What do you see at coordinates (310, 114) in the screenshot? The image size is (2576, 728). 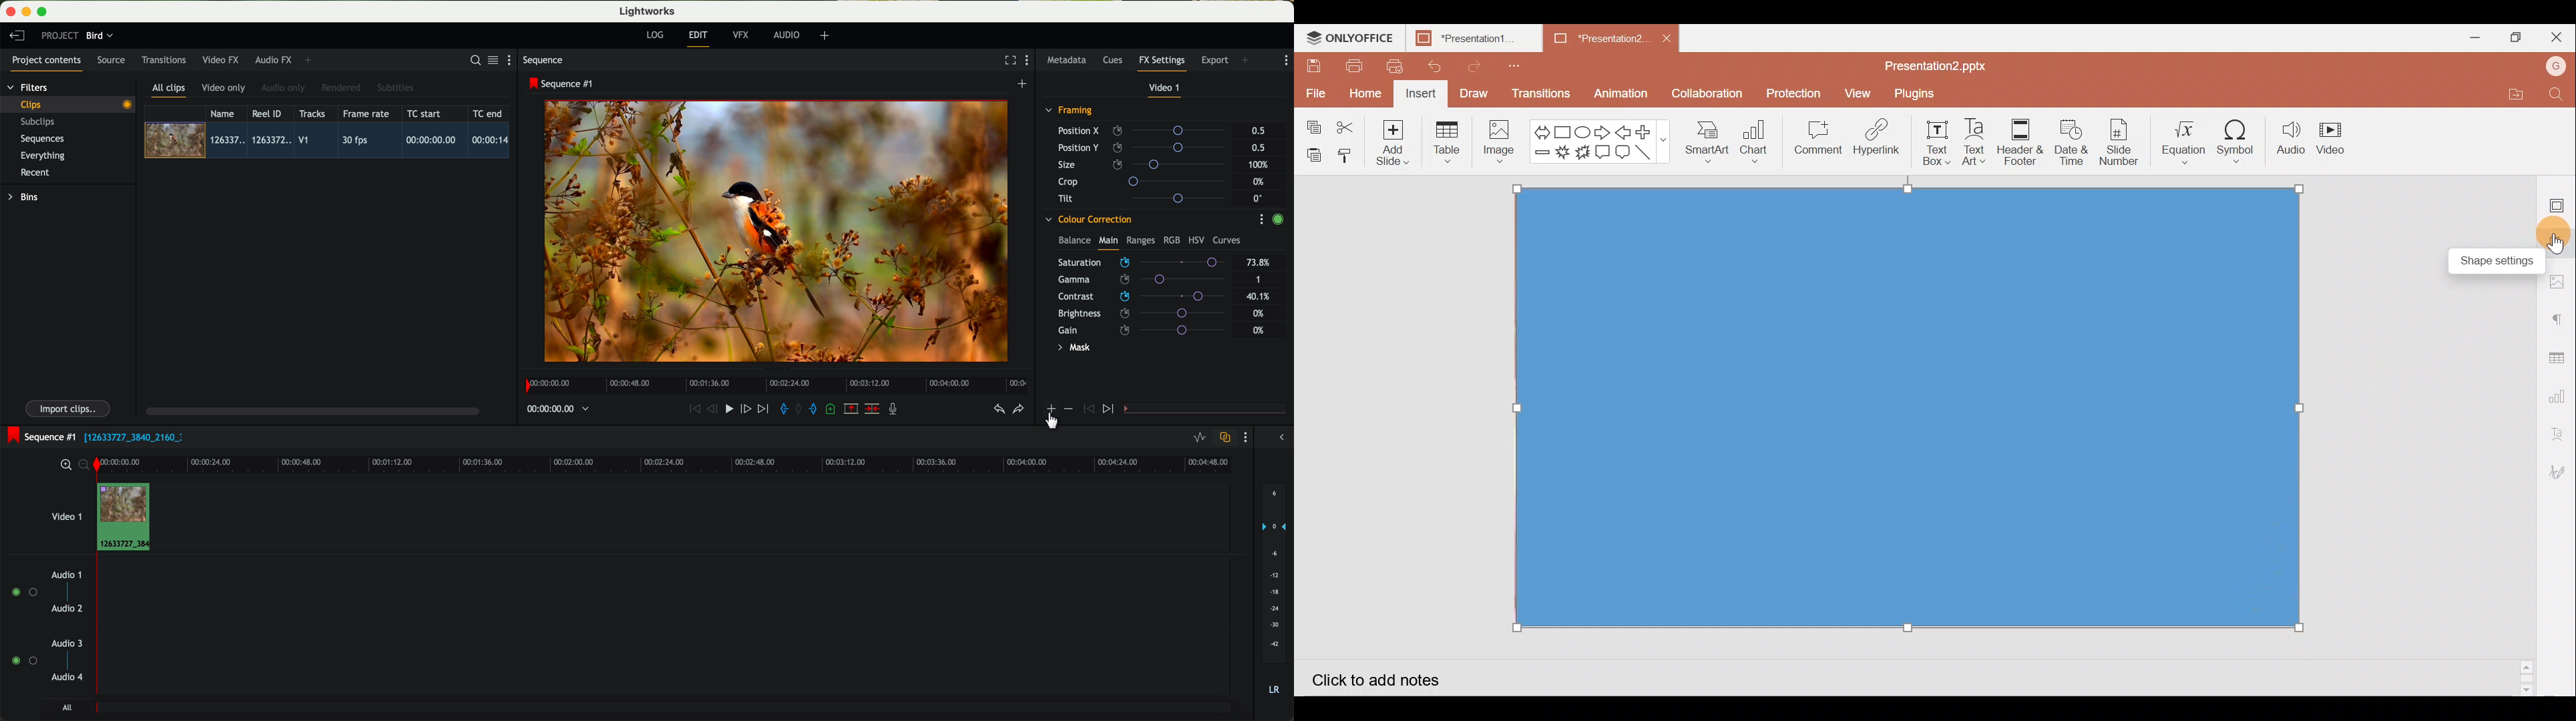 I see `tracks` at bounding box center [310, 114].